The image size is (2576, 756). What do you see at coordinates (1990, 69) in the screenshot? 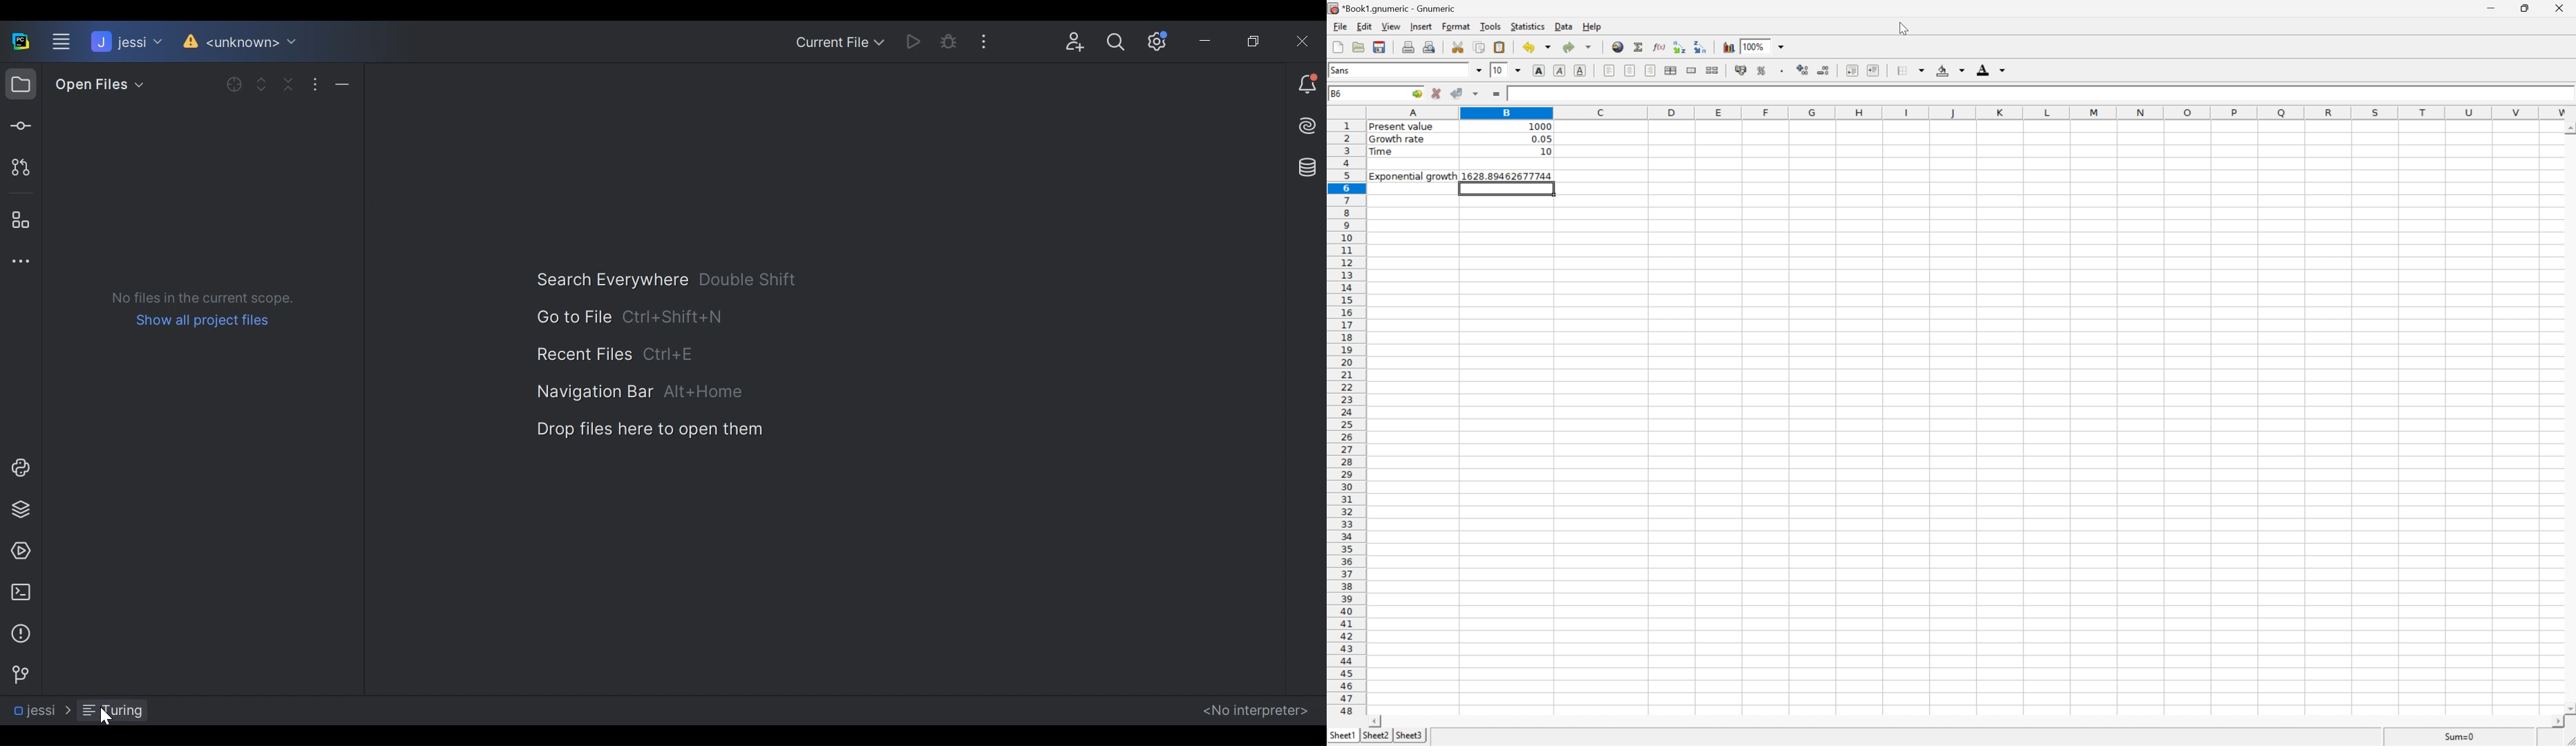
I see `Foreground` at bounding box center [1990, 69].